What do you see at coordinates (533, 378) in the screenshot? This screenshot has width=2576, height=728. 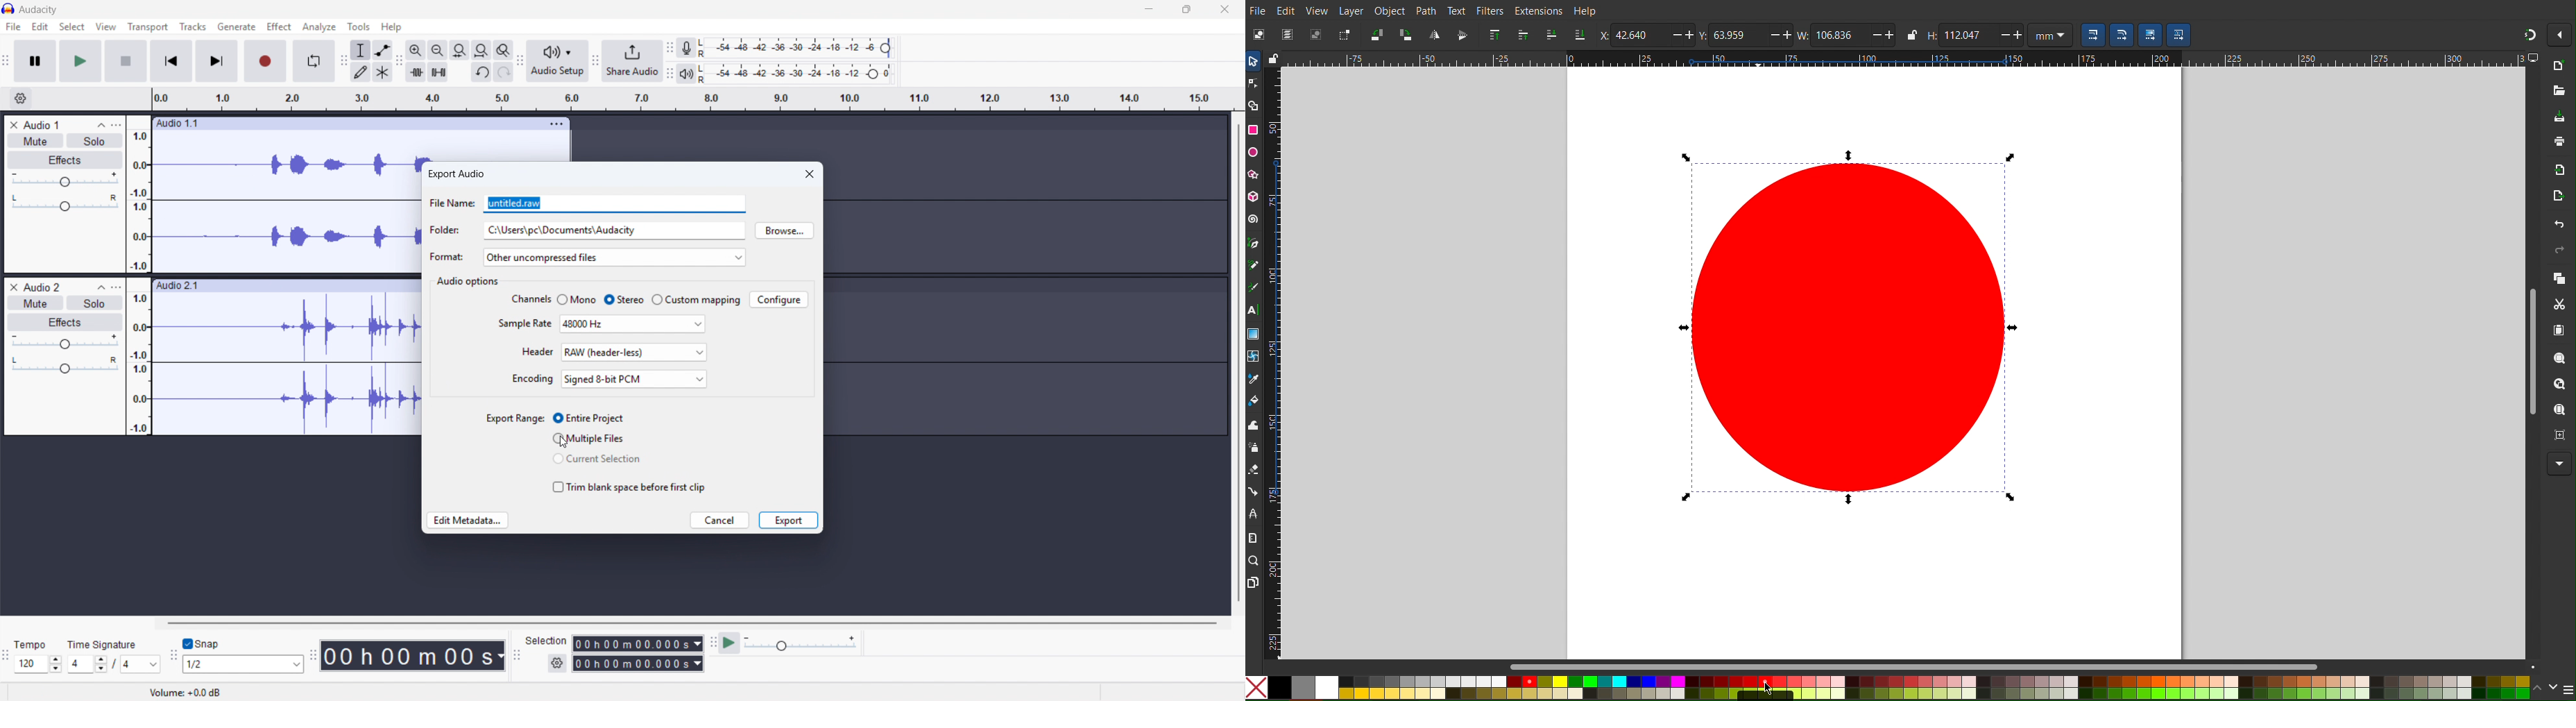 I see `encoding` at bounding box center [533, 378].